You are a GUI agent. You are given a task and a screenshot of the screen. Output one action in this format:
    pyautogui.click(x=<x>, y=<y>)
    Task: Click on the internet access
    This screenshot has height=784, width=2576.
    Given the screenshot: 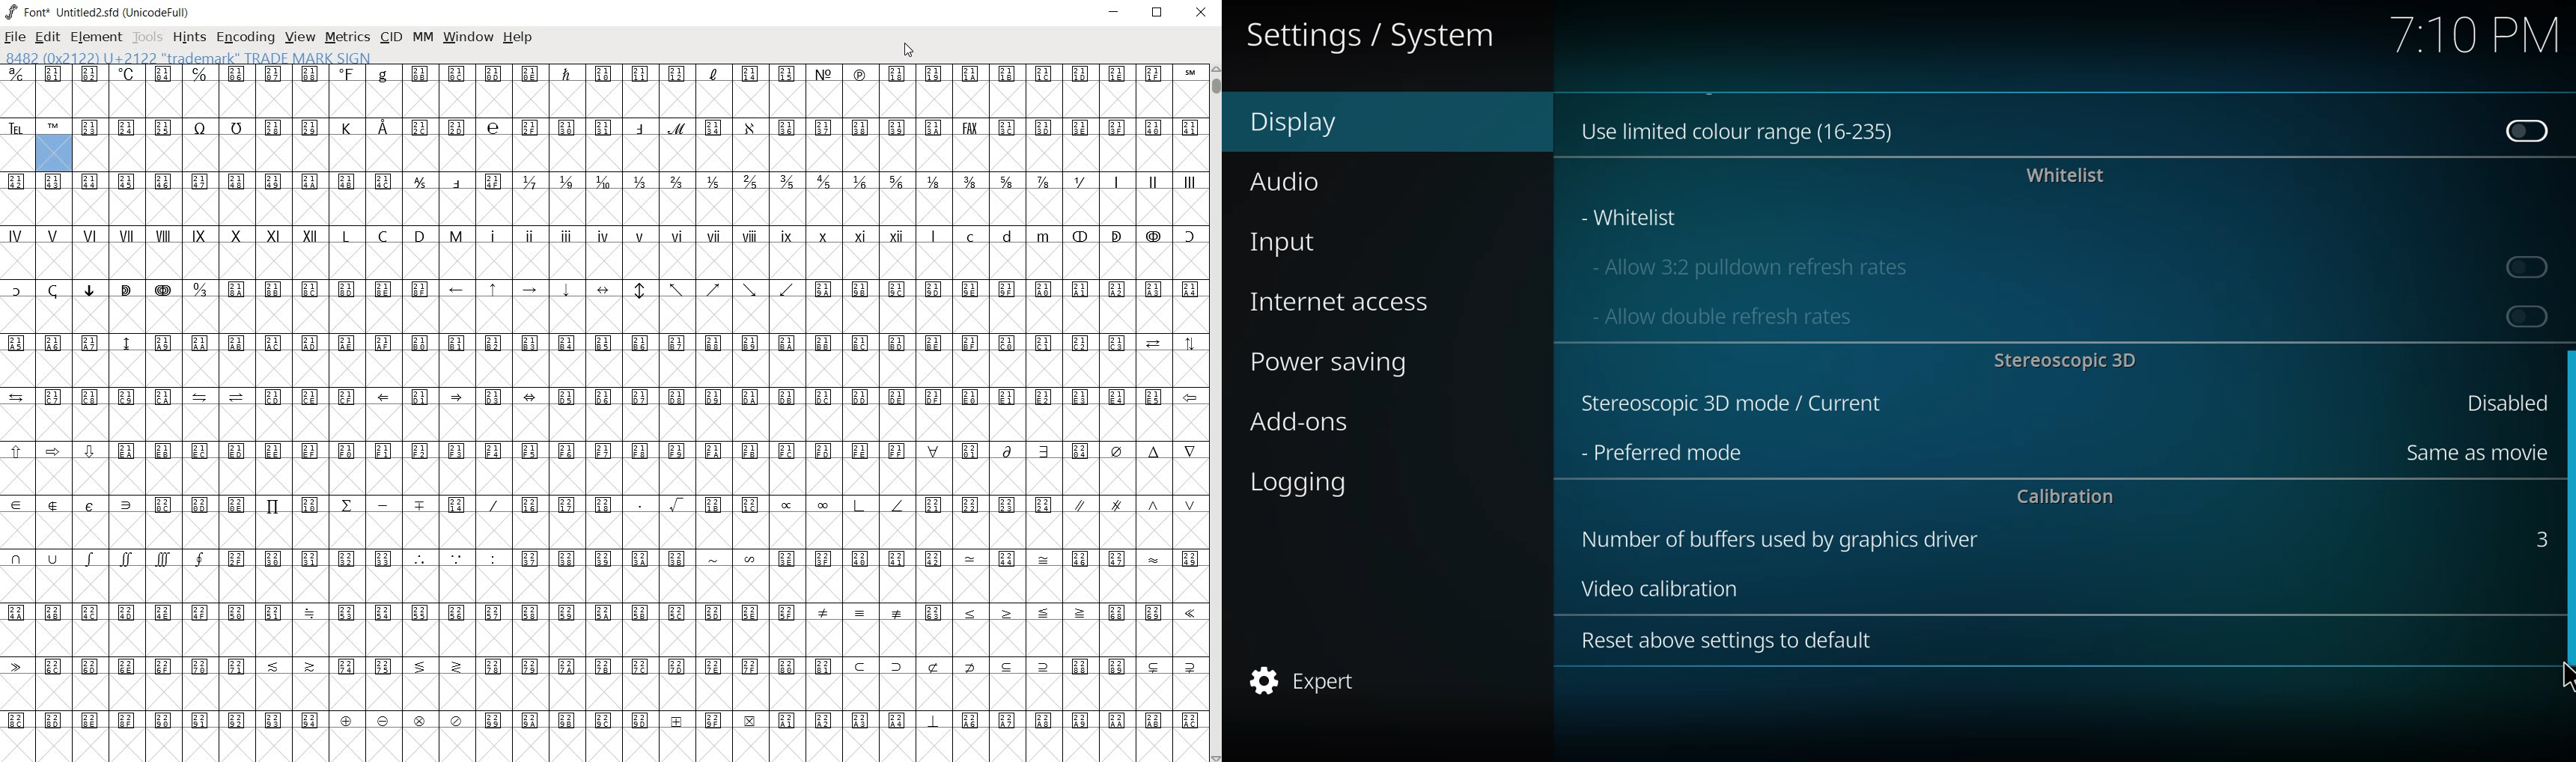 What is the action you would take?
    pyautogui.click(x=1343, y=301)
    